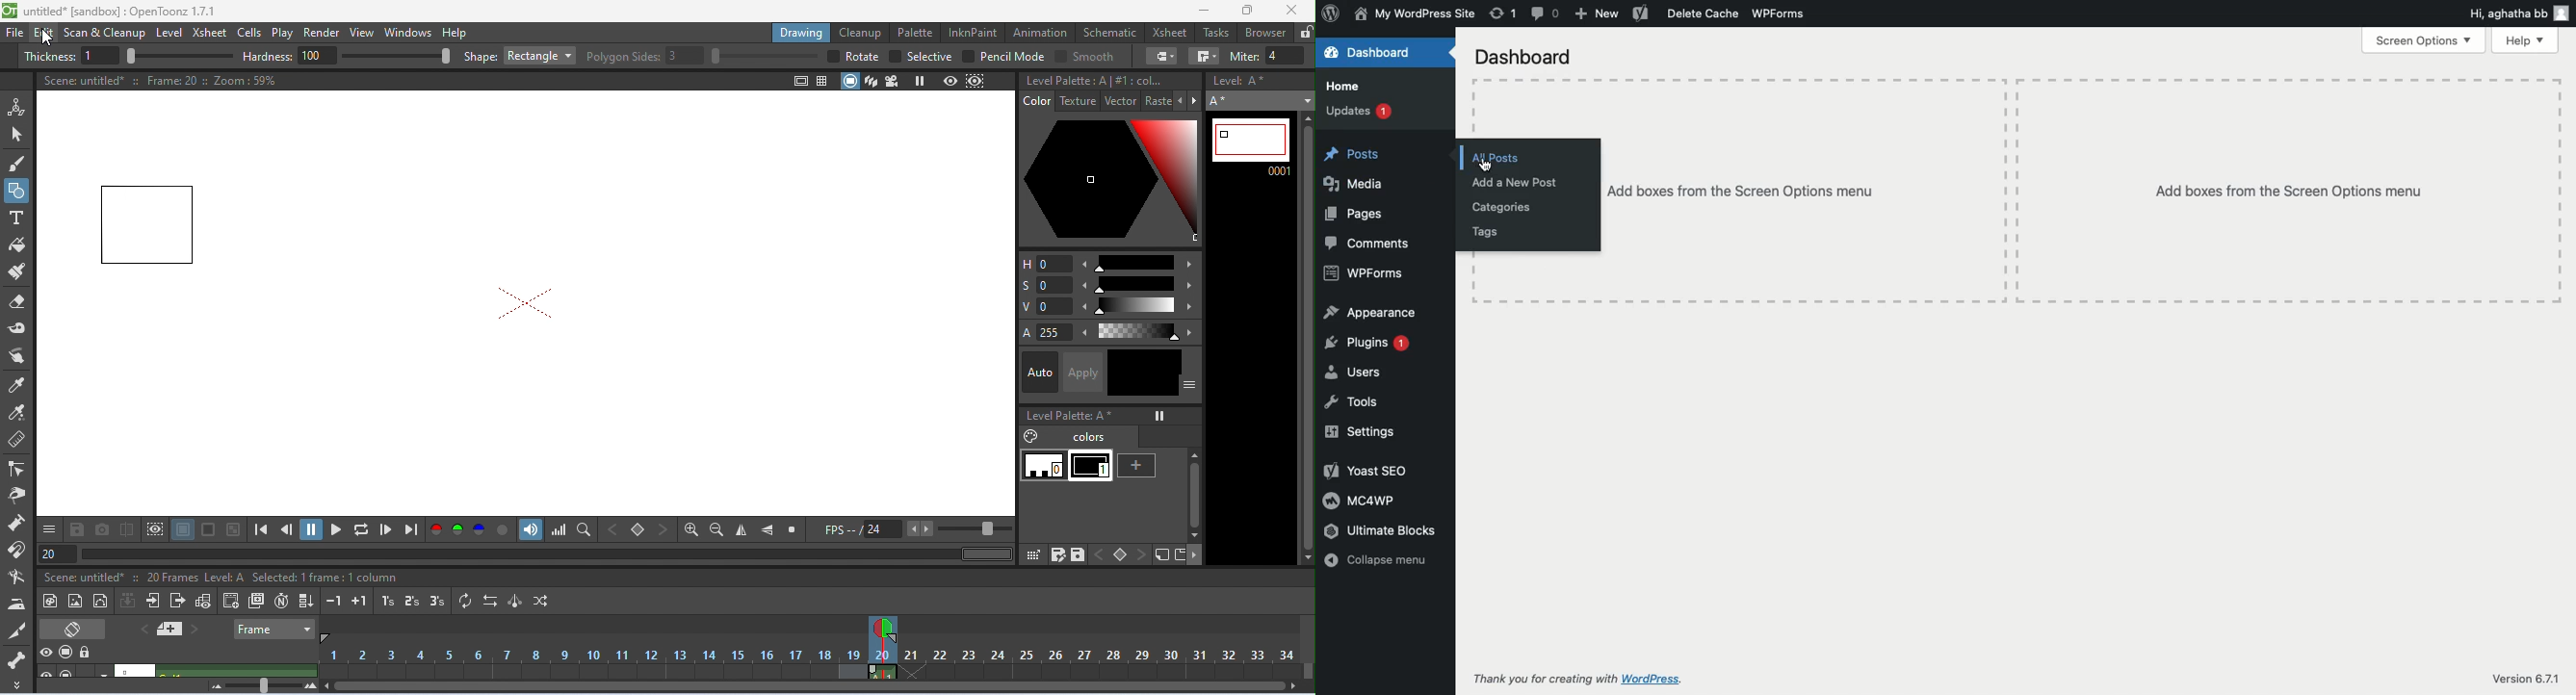 The image size is (2576, 700). I want to click on All posts, so click(1497, 156).